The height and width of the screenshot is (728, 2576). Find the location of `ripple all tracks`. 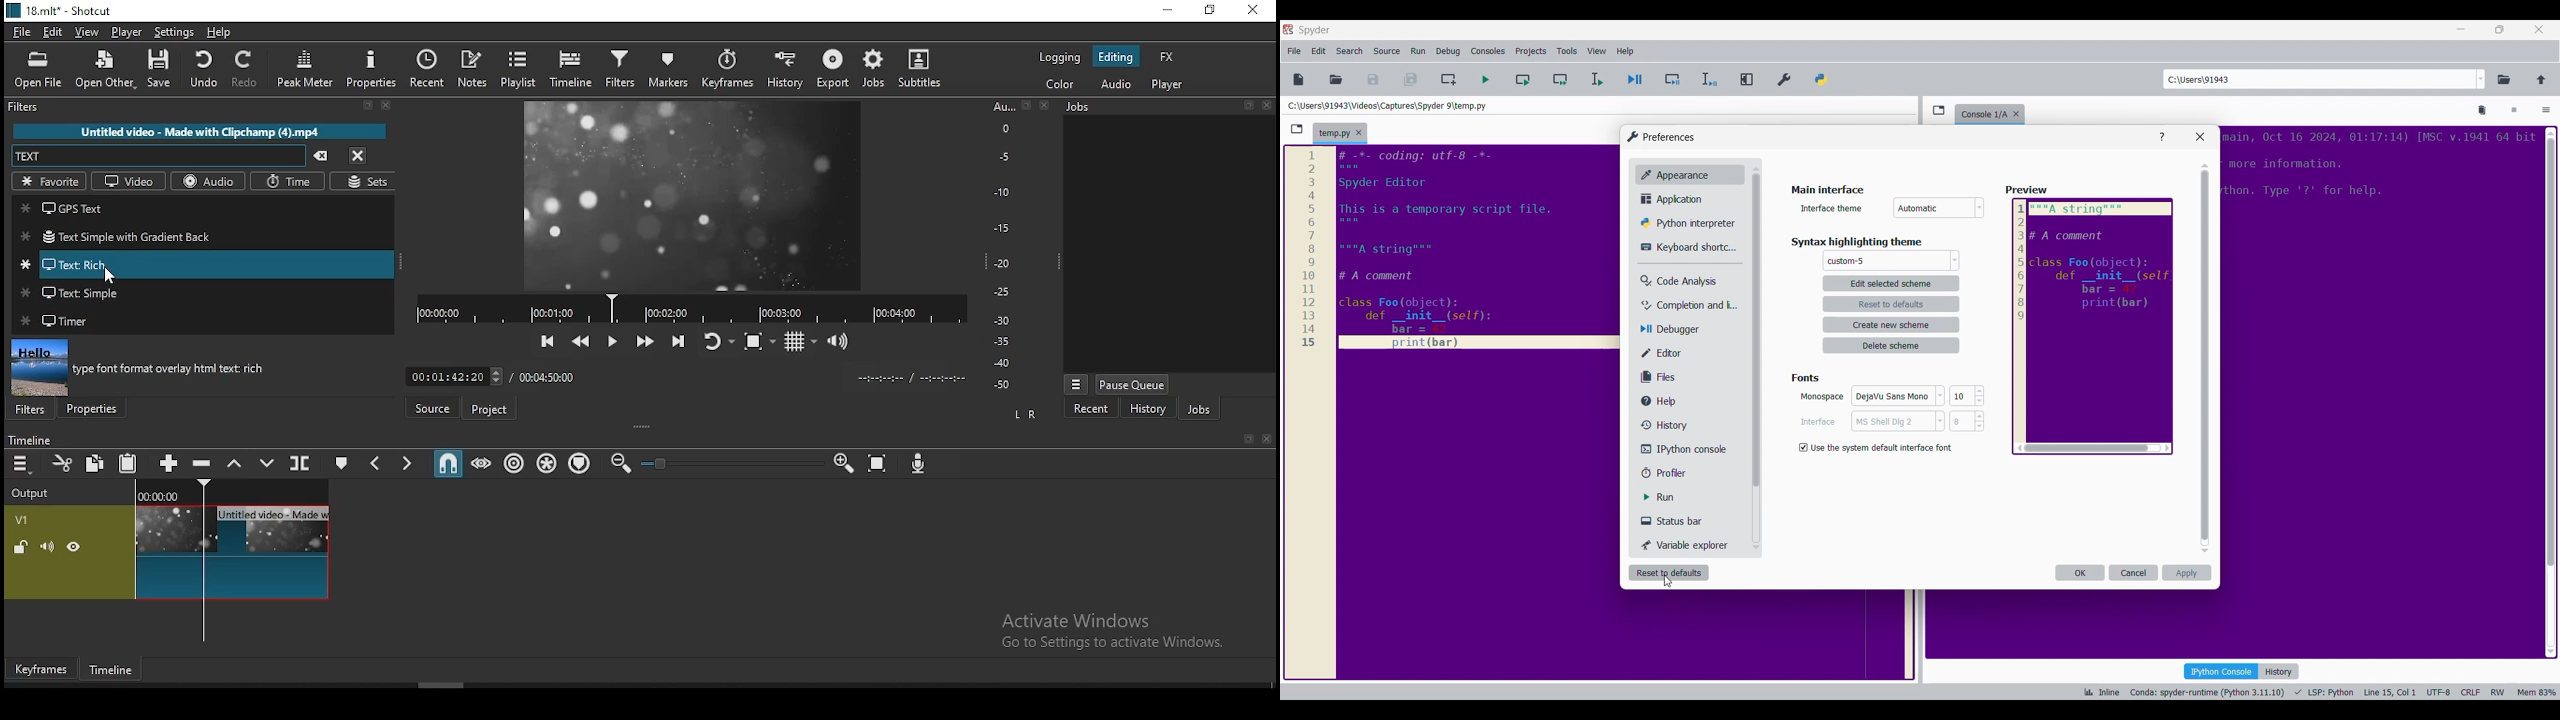

ripple all tracks is located at coordinates (547, 463).